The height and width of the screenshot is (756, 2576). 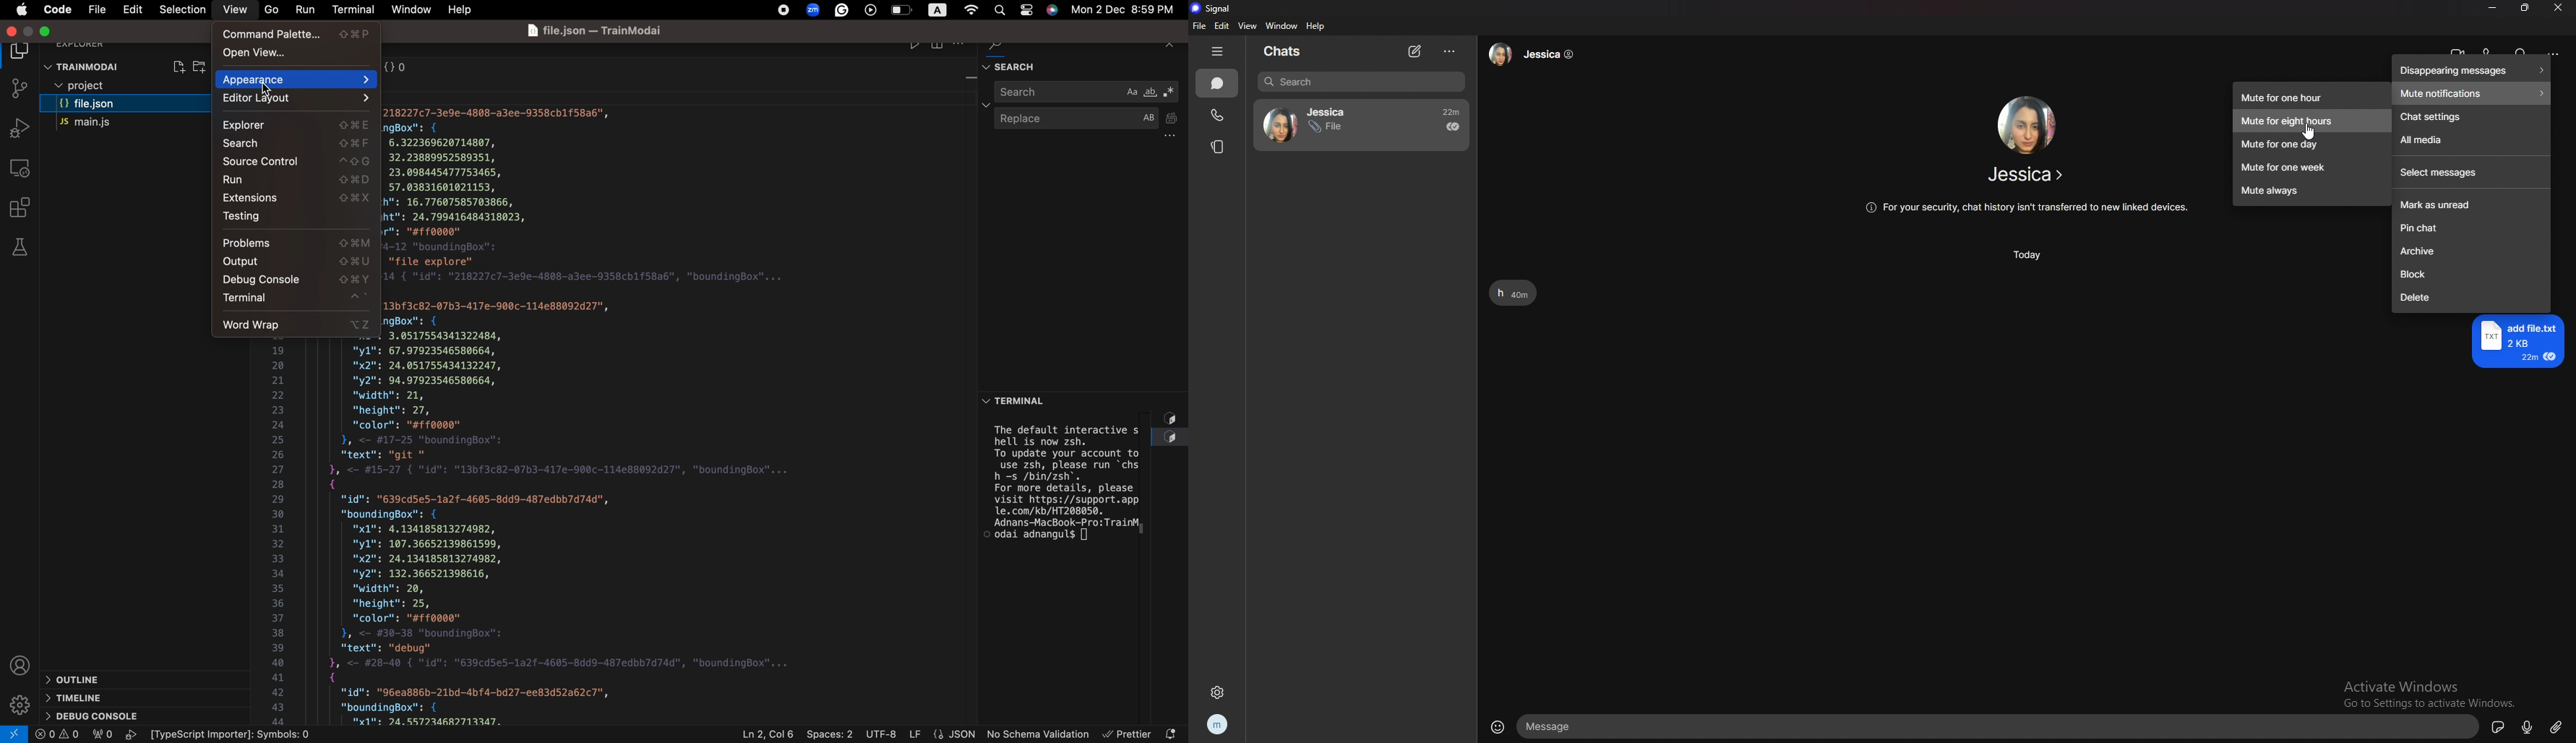 I want to click on text input, so click(x=1998, y=726).